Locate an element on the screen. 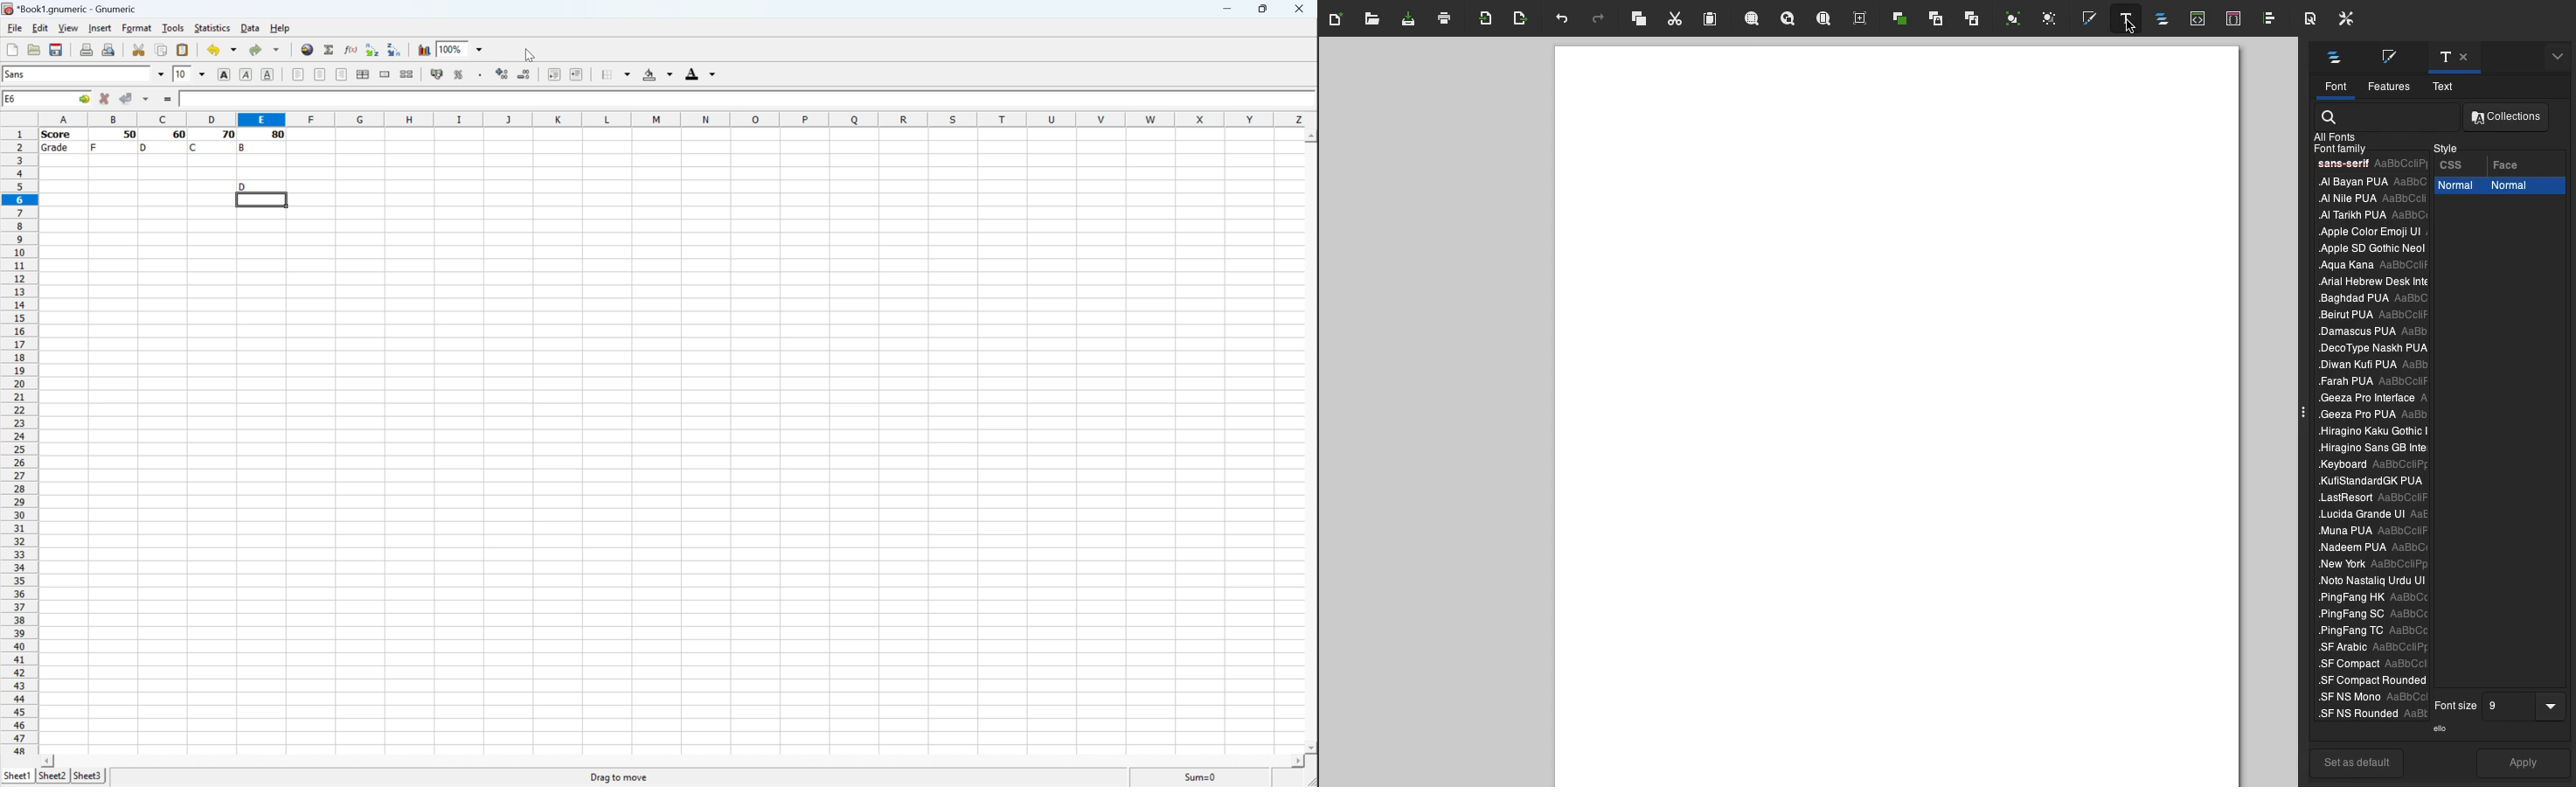 The width and height of the screenshot is (2576, 812). .Keyboard is located at coordinates (2369, 465).